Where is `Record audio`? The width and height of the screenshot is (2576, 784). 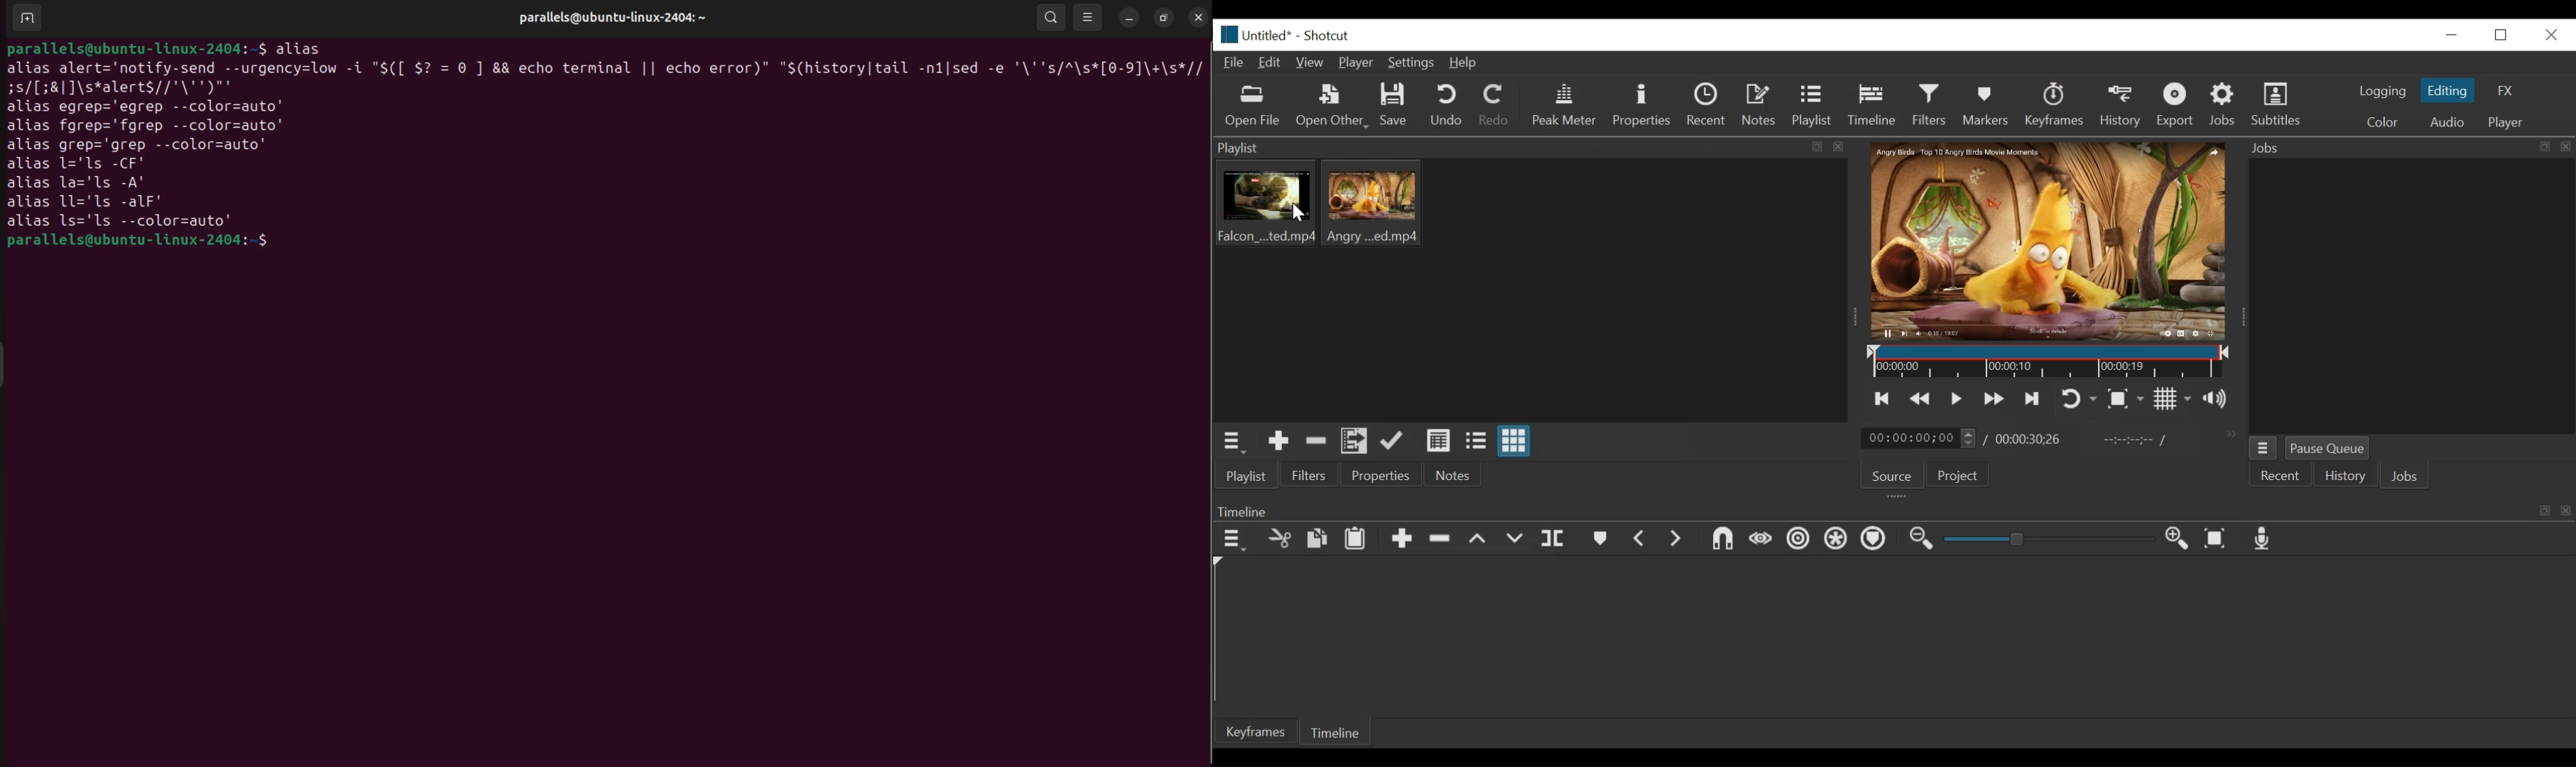 Record audio is located at coordinates (2263, 542).